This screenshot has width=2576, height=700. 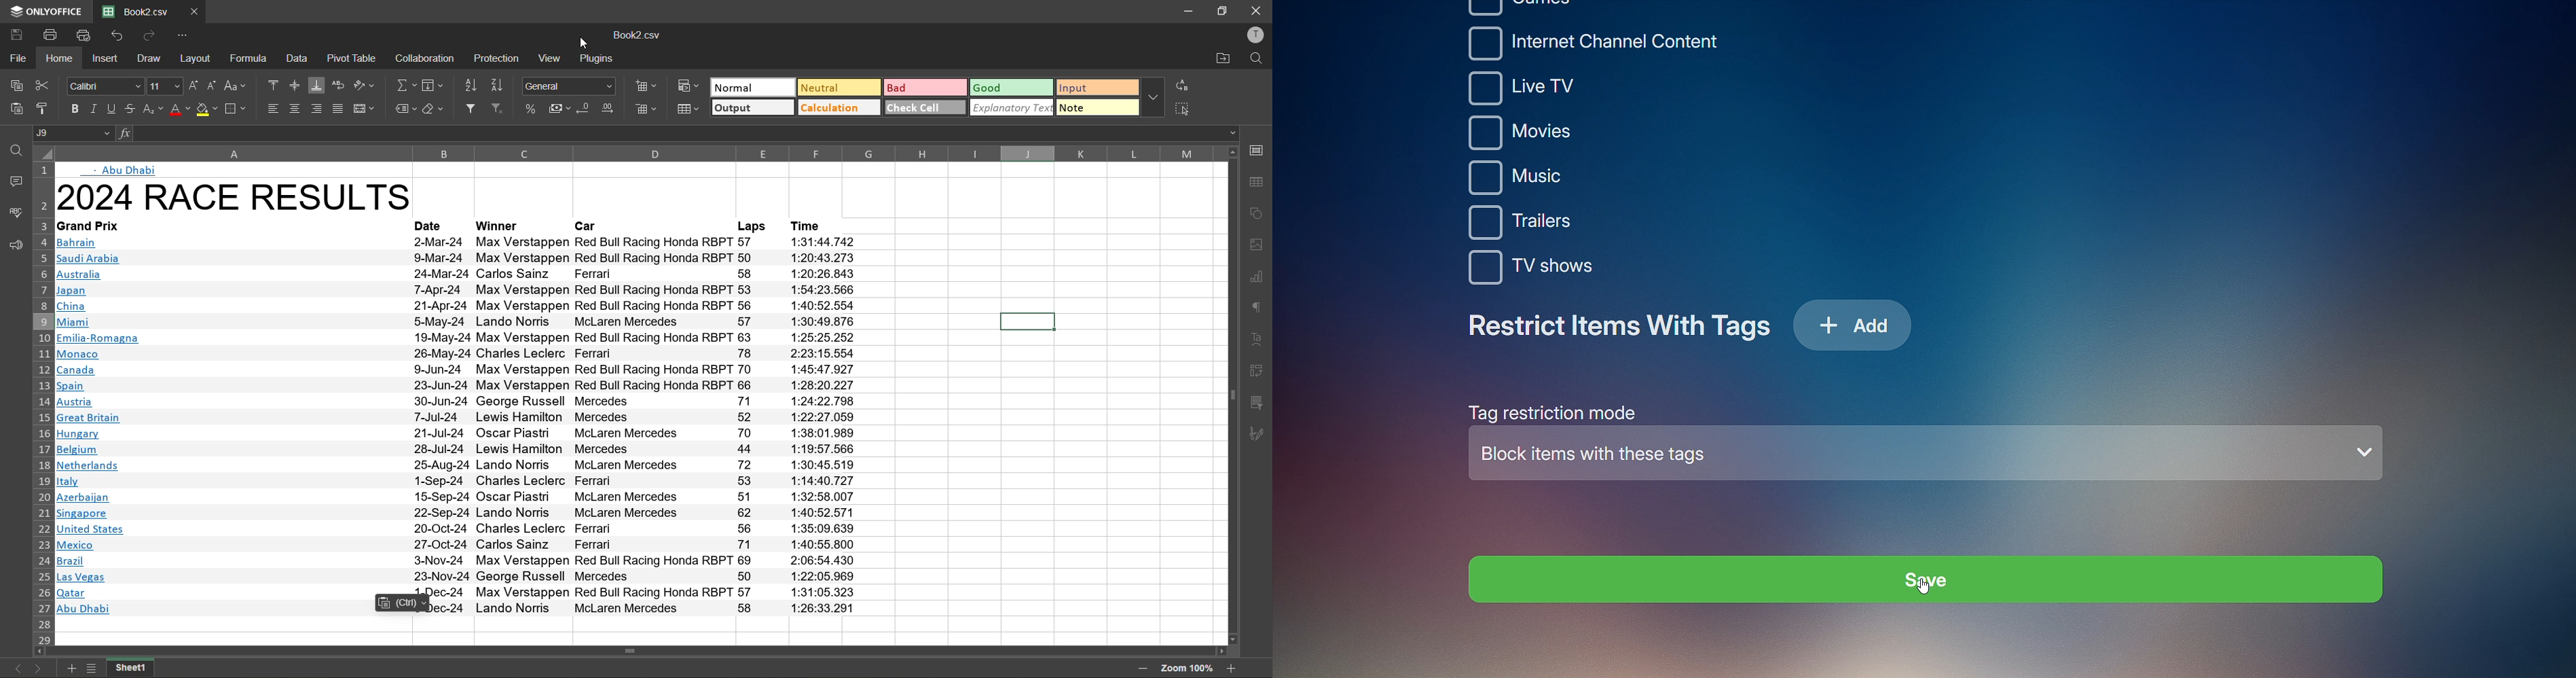 I want to click on normal, so click(x=753, y=86).